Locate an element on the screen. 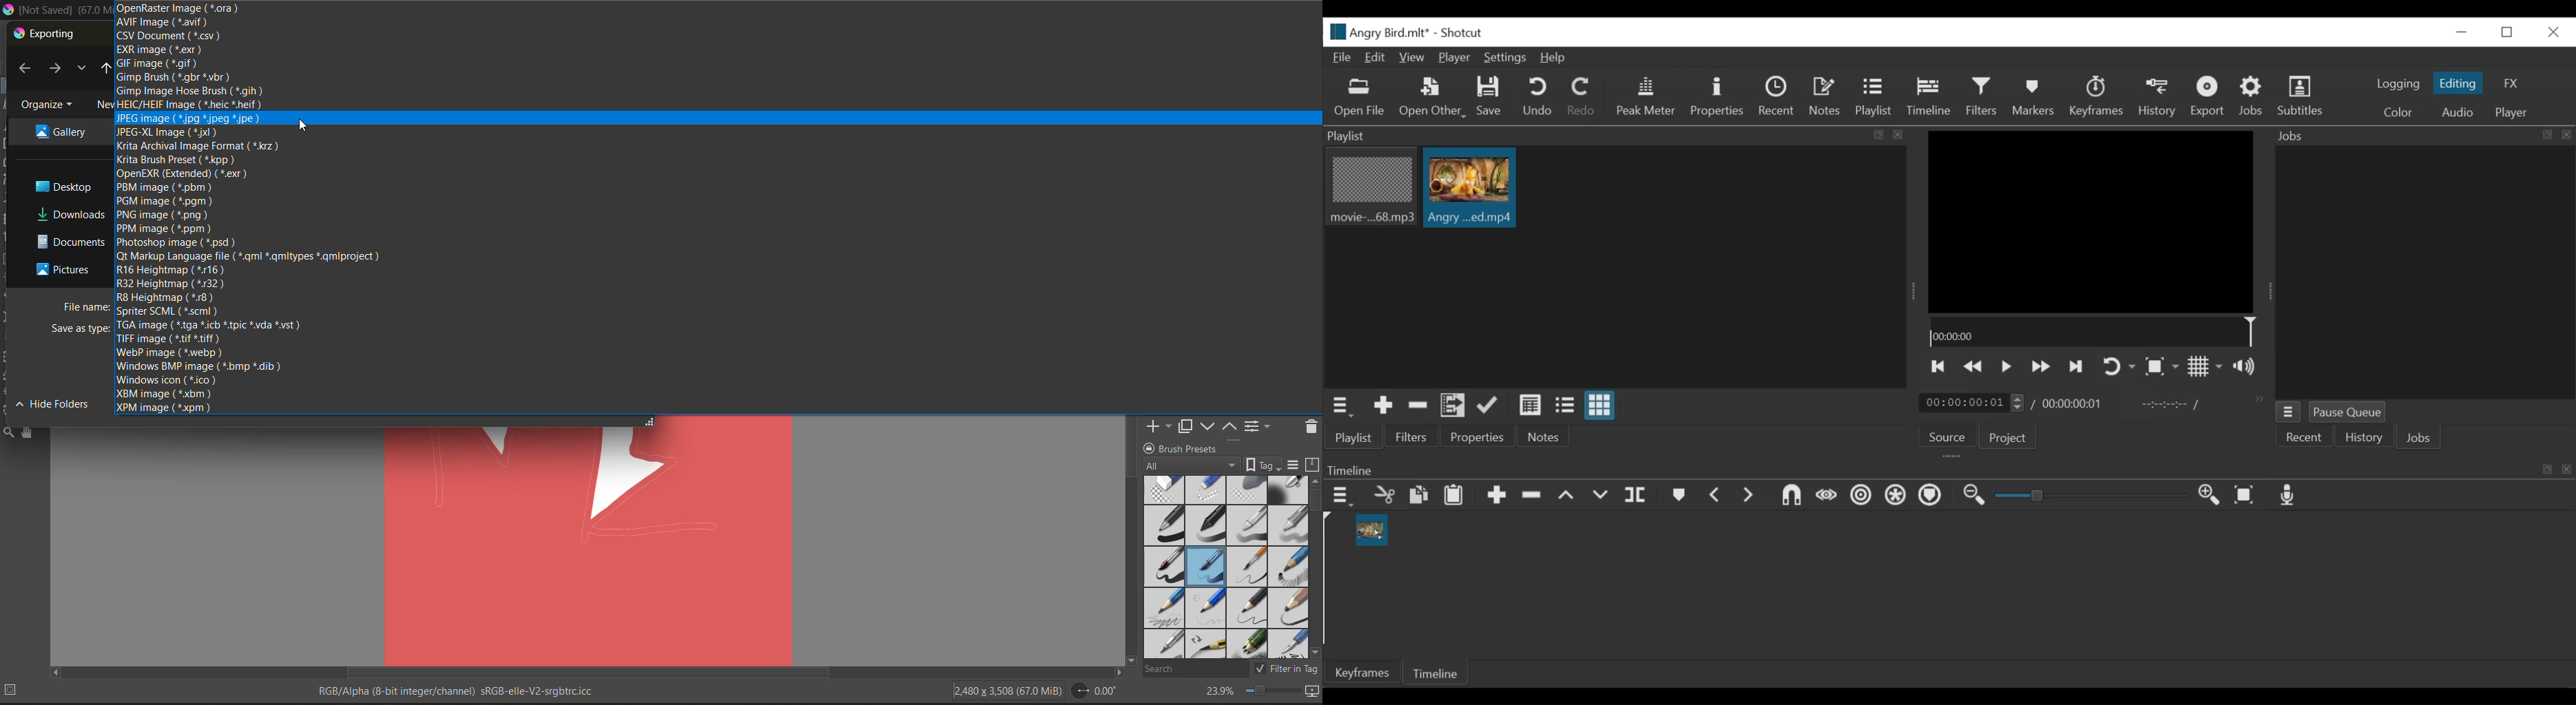 The height and width of the screenshot is (728, 2576). jpeg xl image is located at coordinates (167, 131).